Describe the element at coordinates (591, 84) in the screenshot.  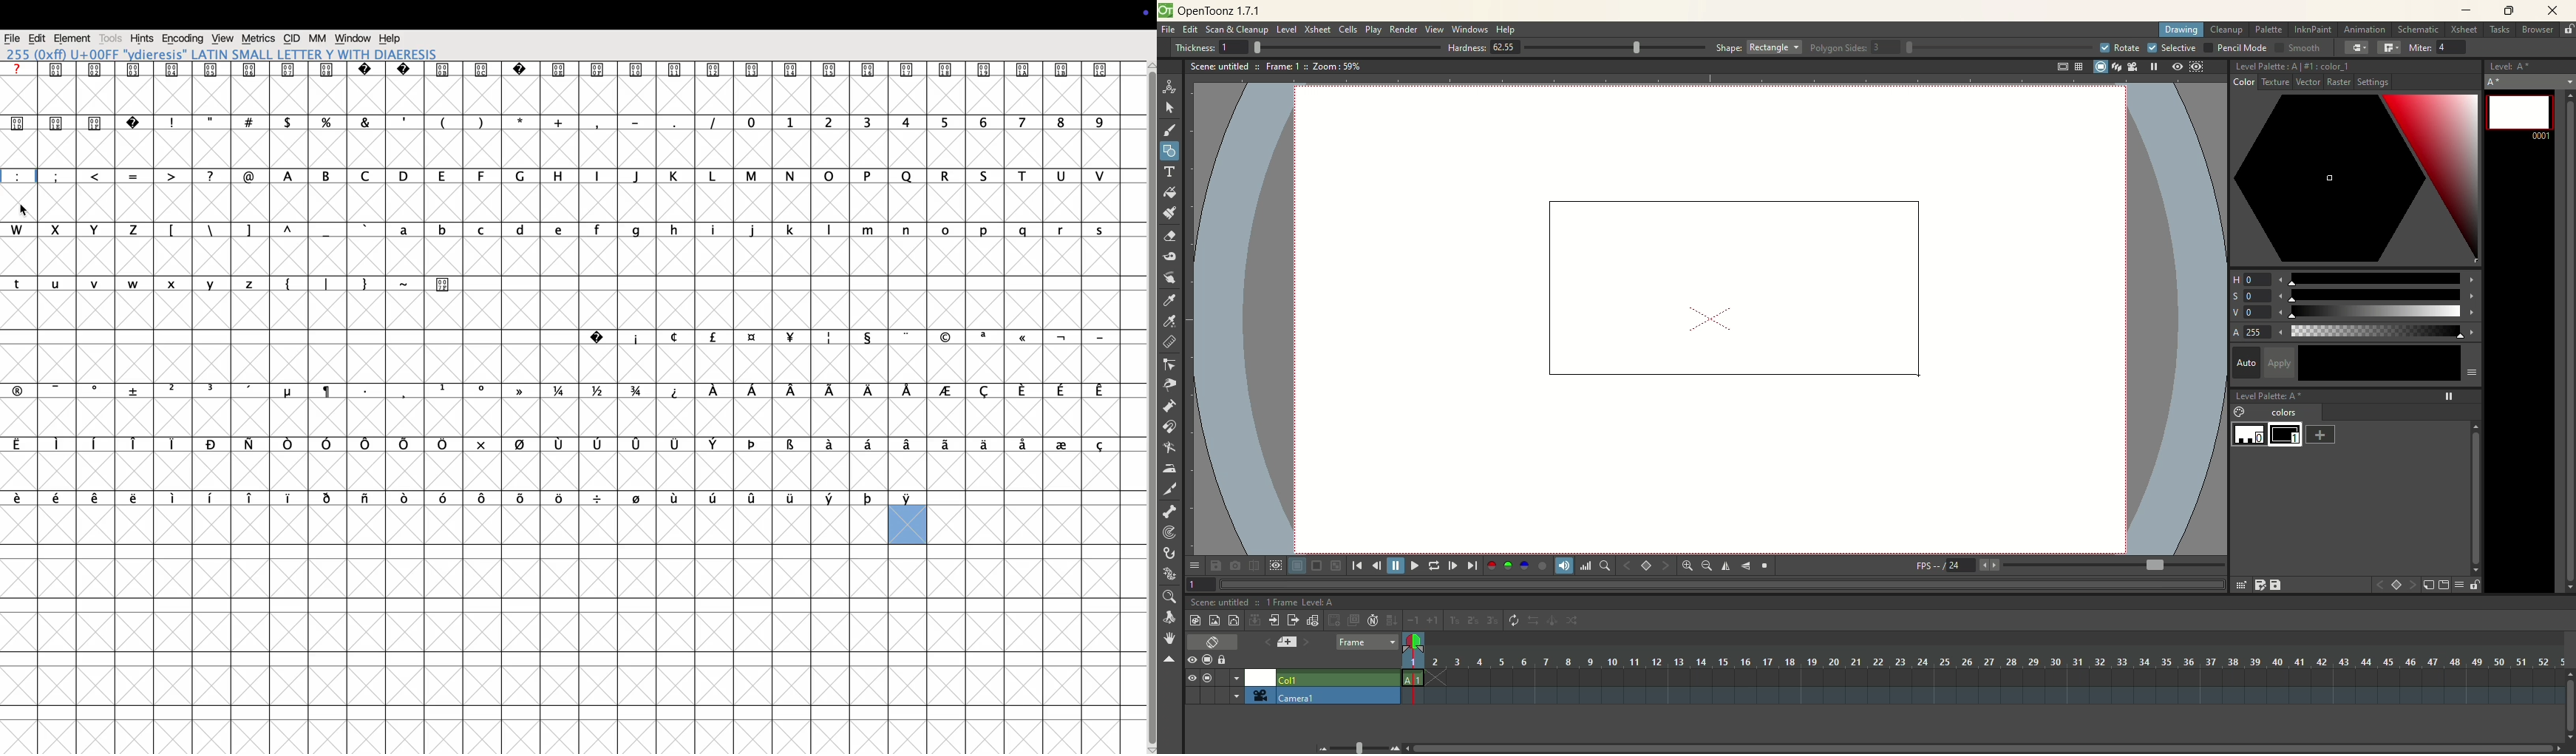
I see `Special characters` at that location.